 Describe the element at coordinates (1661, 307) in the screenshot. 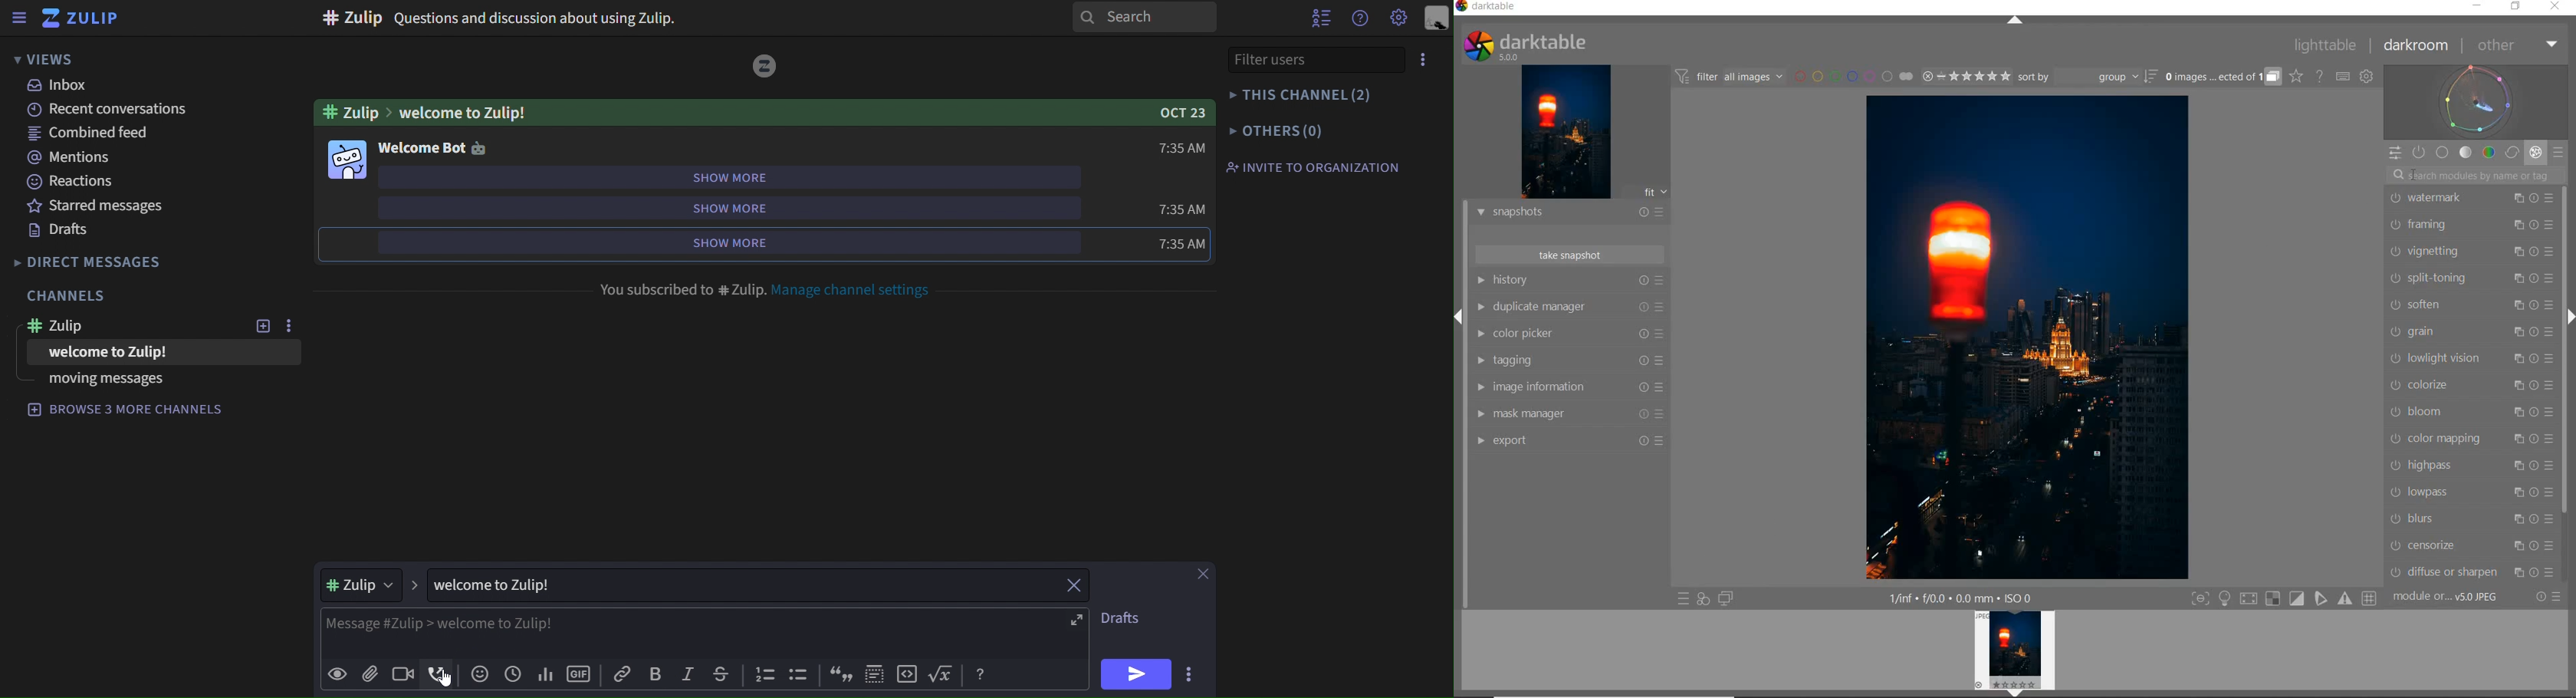

I see `Preset and reset` at that location.